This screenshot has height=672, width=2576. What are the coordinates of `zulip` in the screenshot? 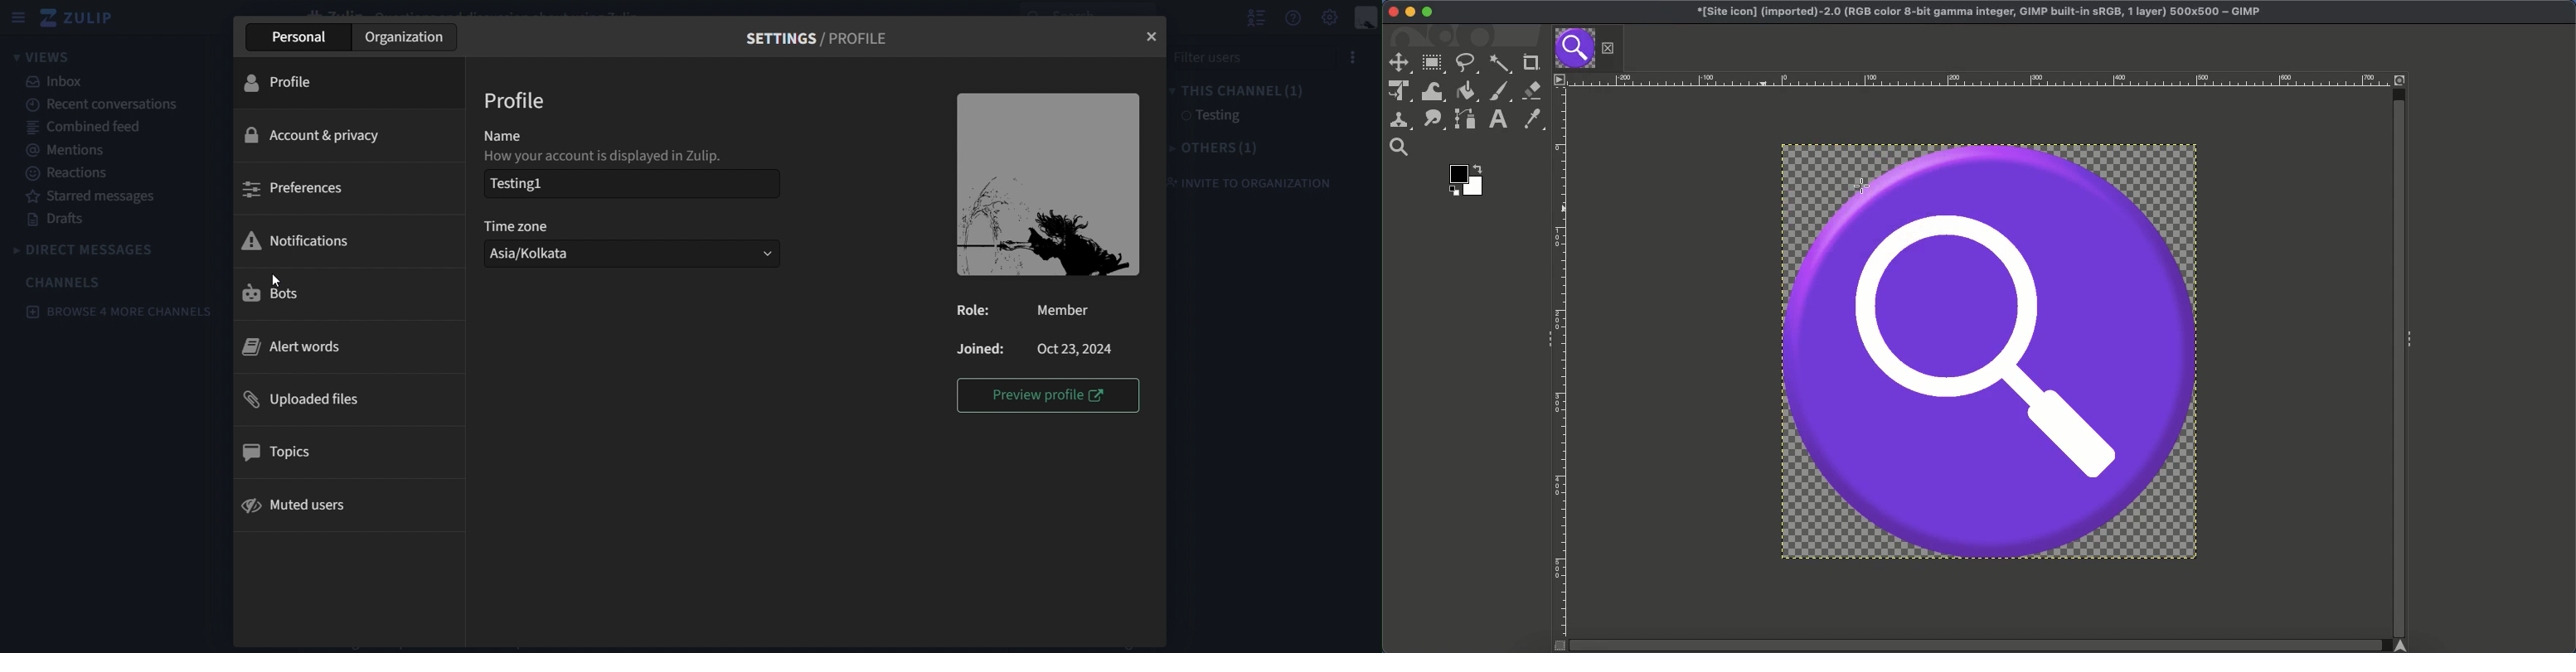 It's located at (84, 19).